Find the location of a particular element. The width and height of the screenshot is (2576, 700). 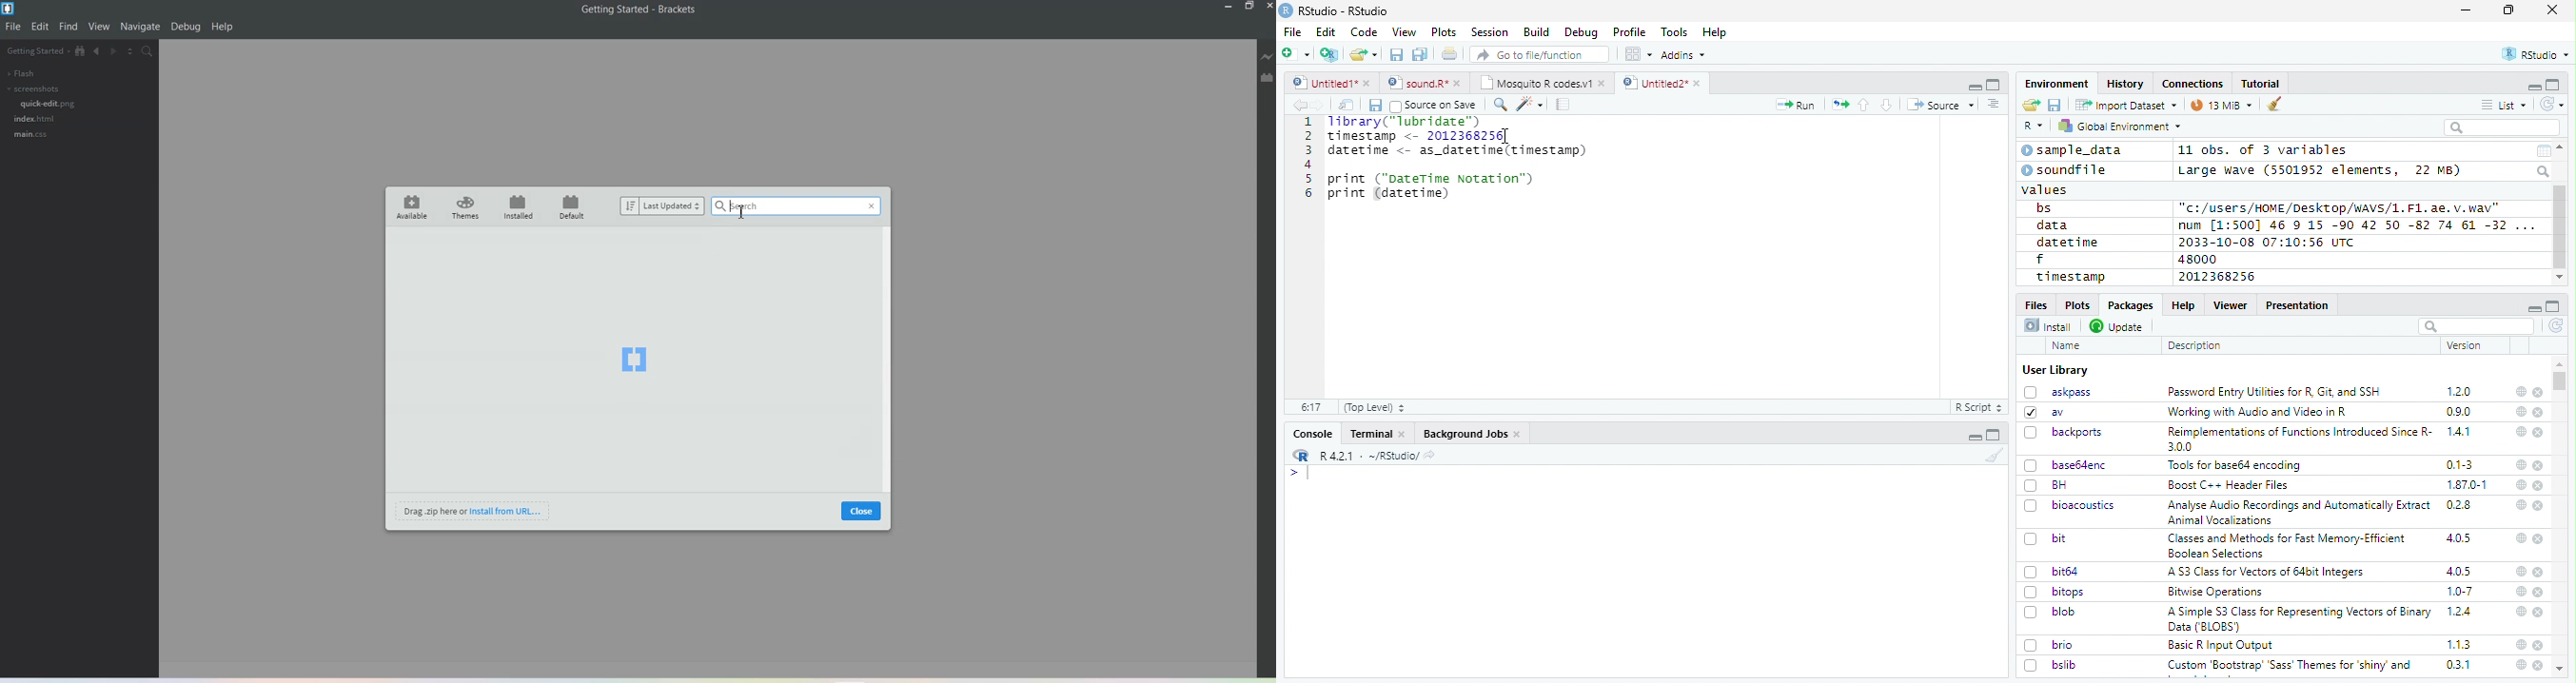

Show document outline is located at coordinates (1992, 104).